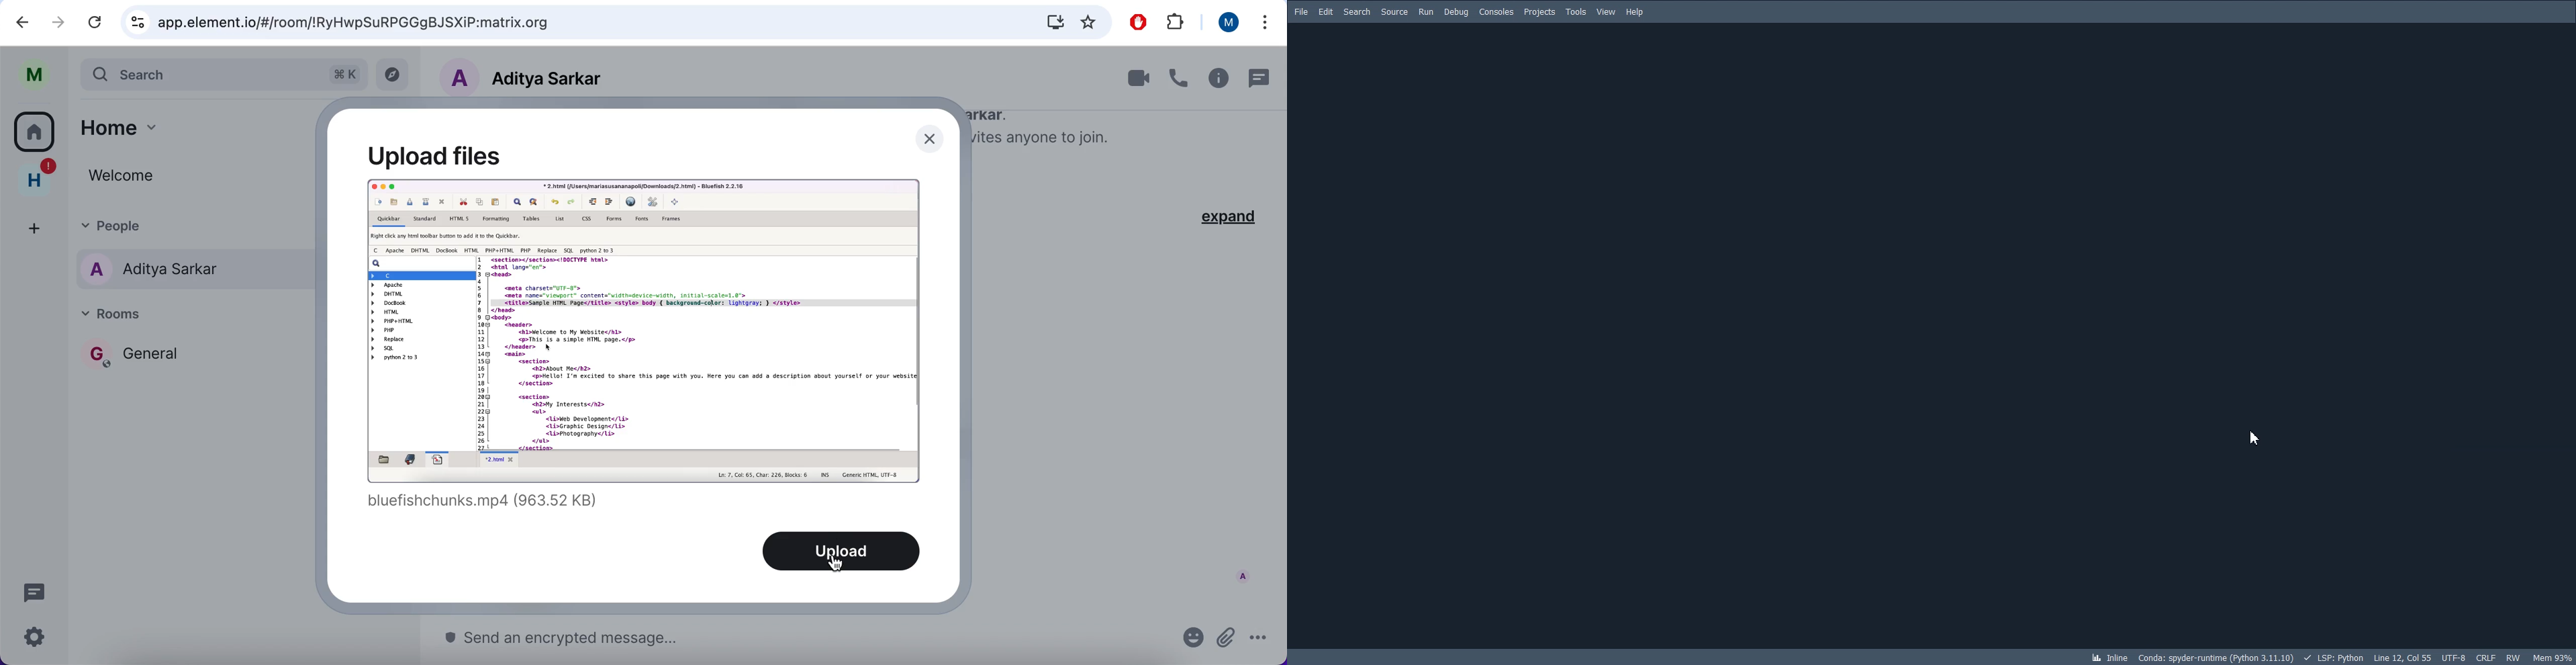 This screenshot has width=2576, height=672. Describe the element at coordinates (1394, 12) in the screenshot. I see `Source` at that location.